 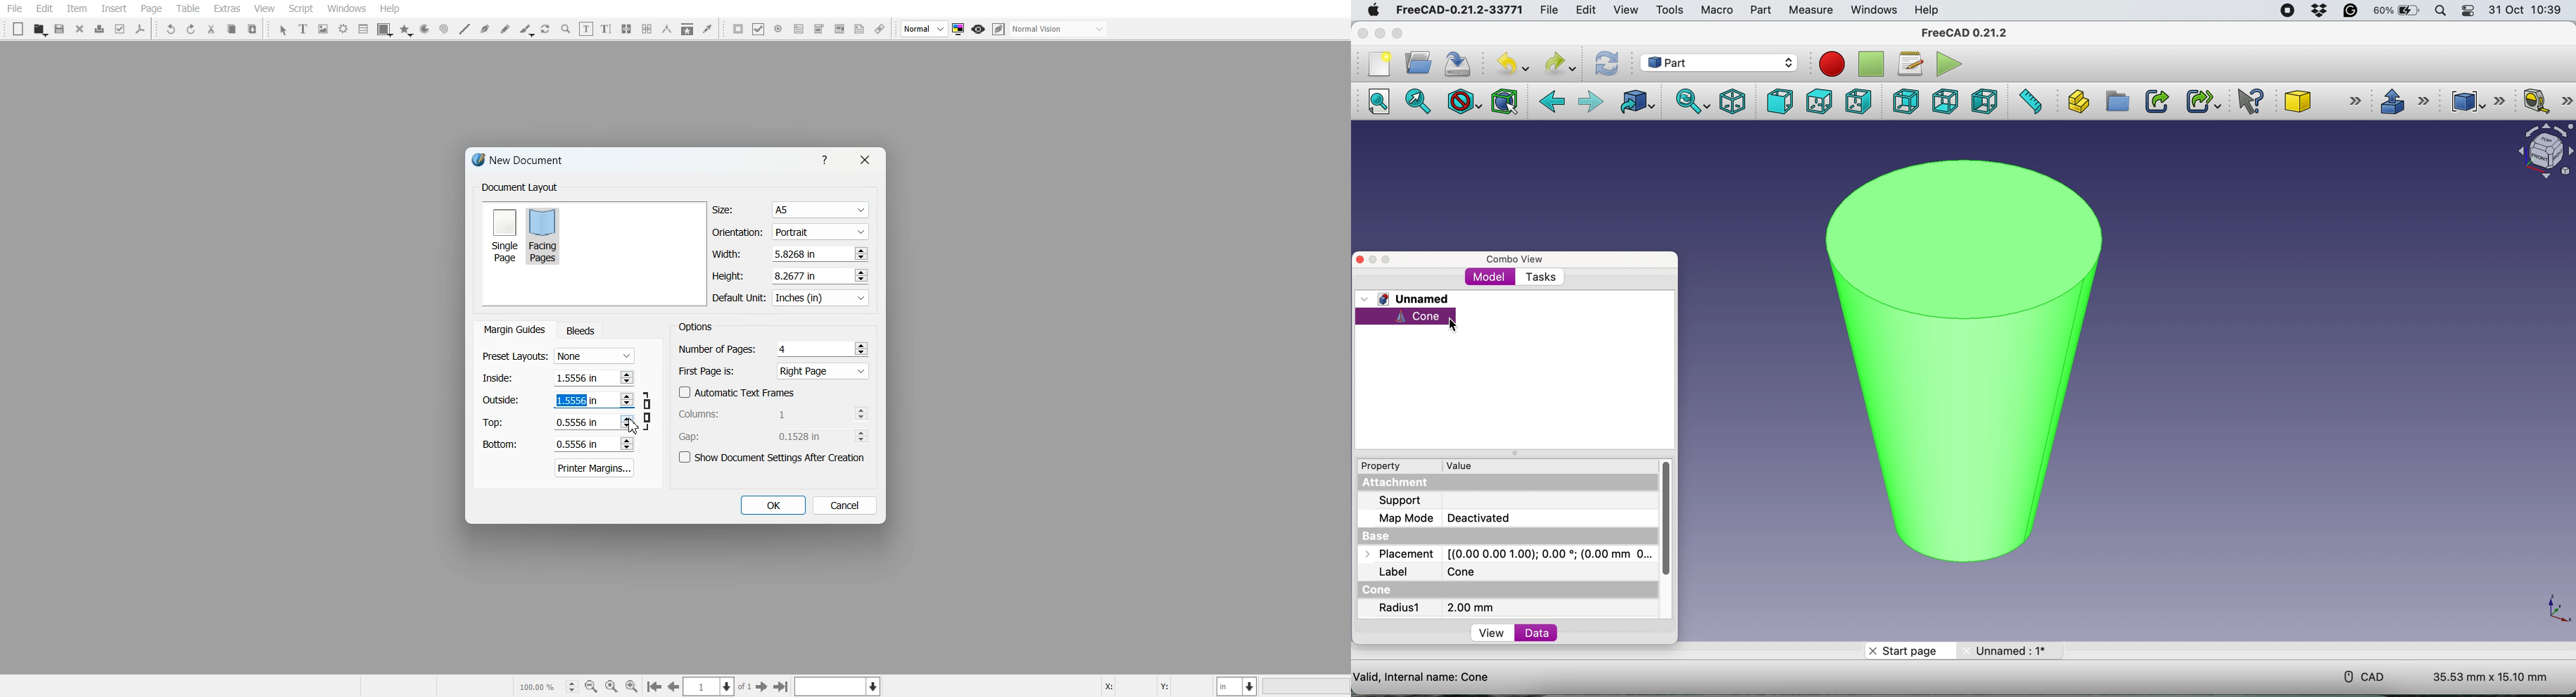 What do you see at coordinates (925, 29) in the screenshot?
I see `Select image preview Quality` at bounding box center [925, 29].